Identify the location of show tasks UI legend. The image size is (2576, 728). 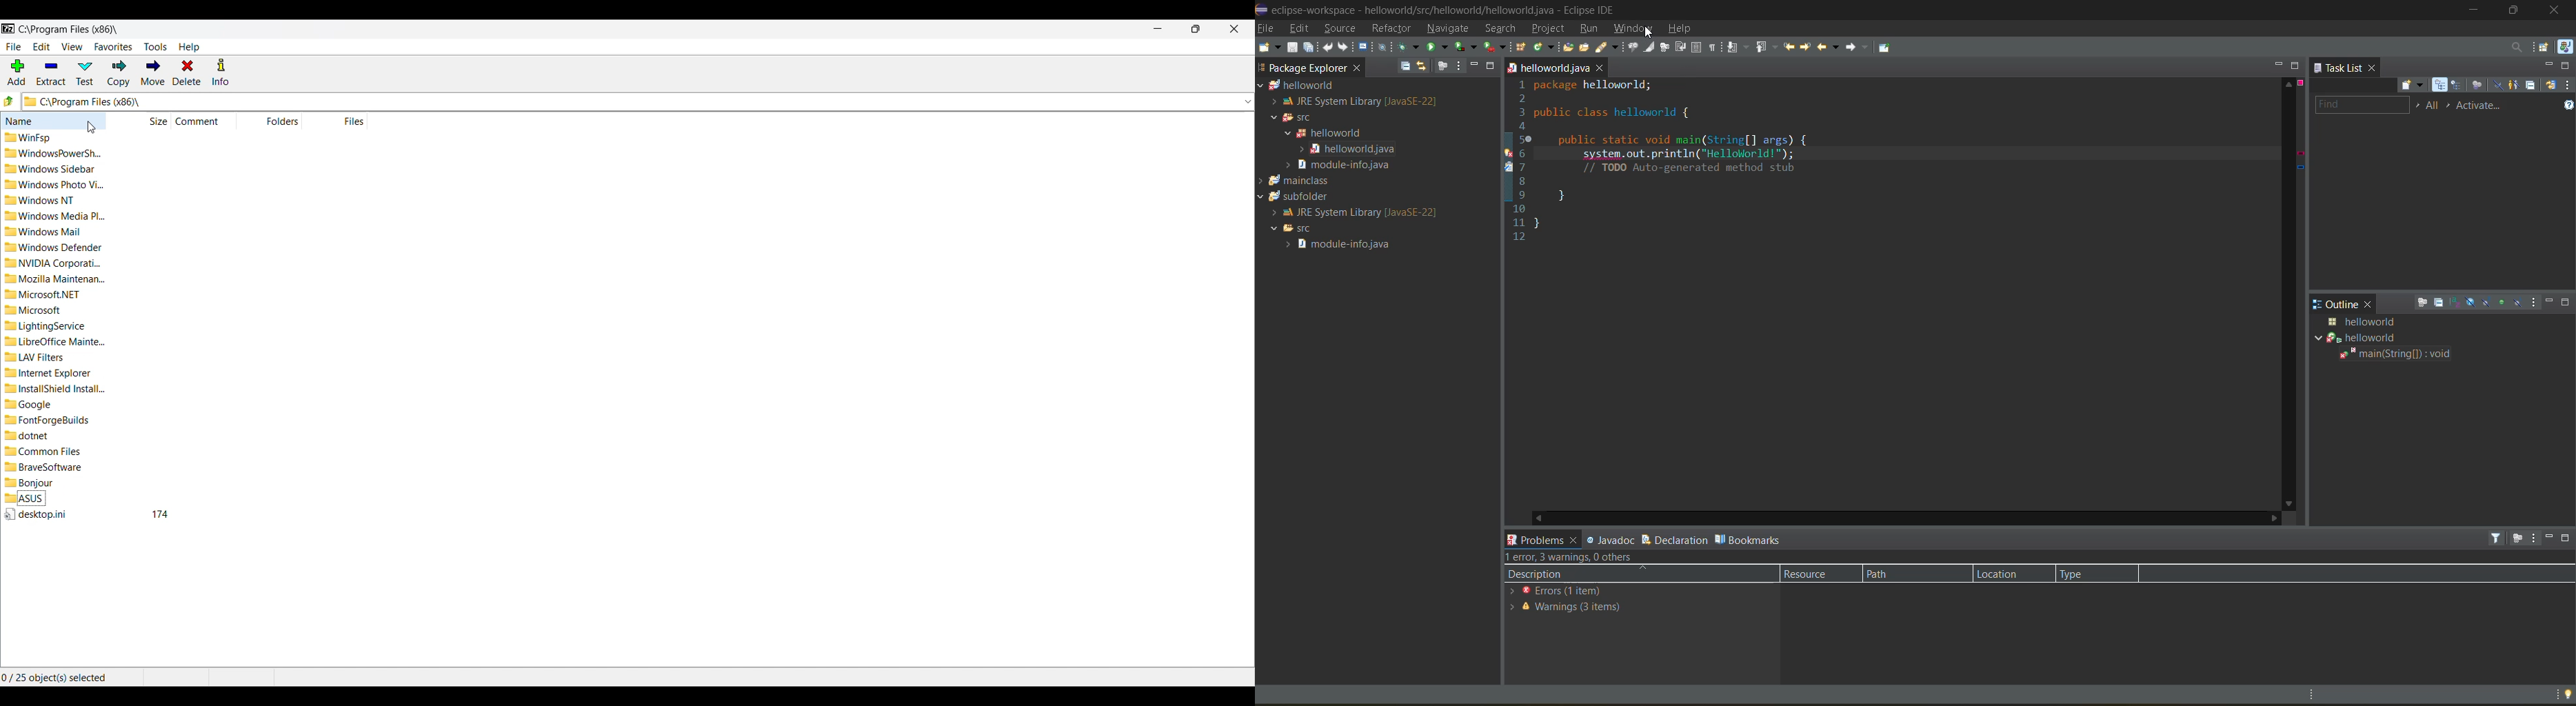
(2568, 104).